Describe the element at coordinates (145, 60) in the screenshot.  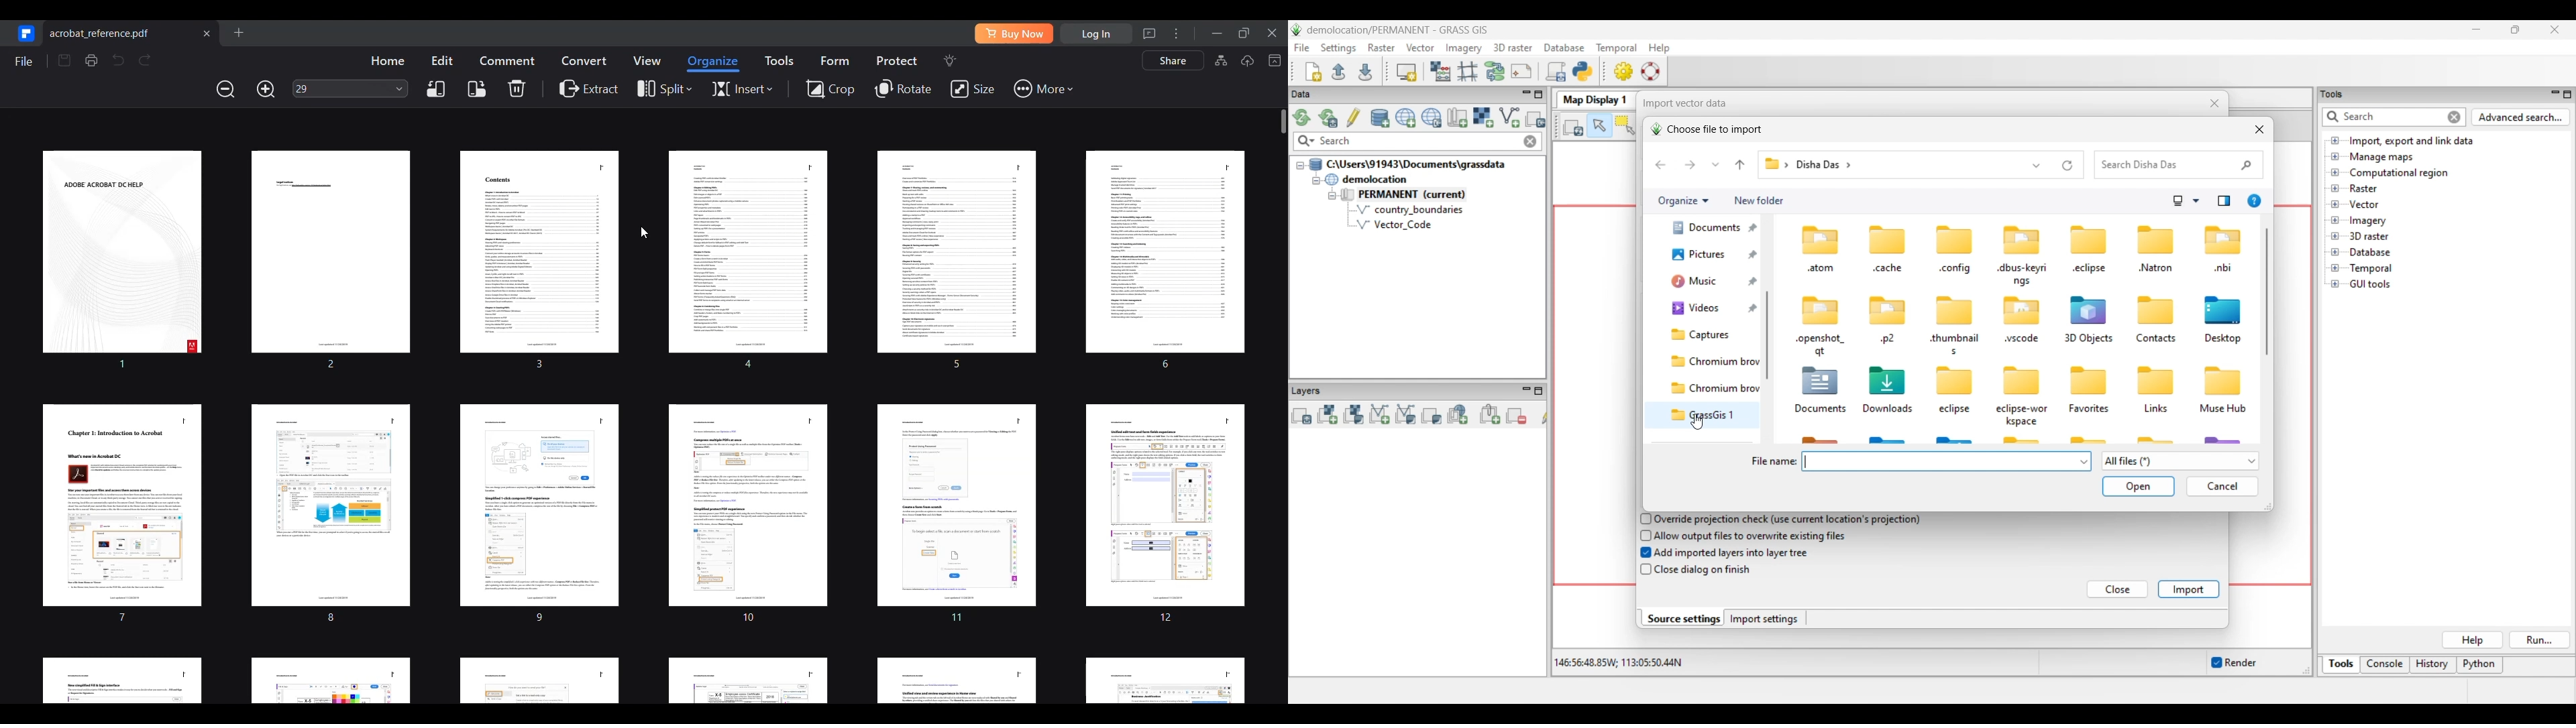
I see `Redo` at that location.